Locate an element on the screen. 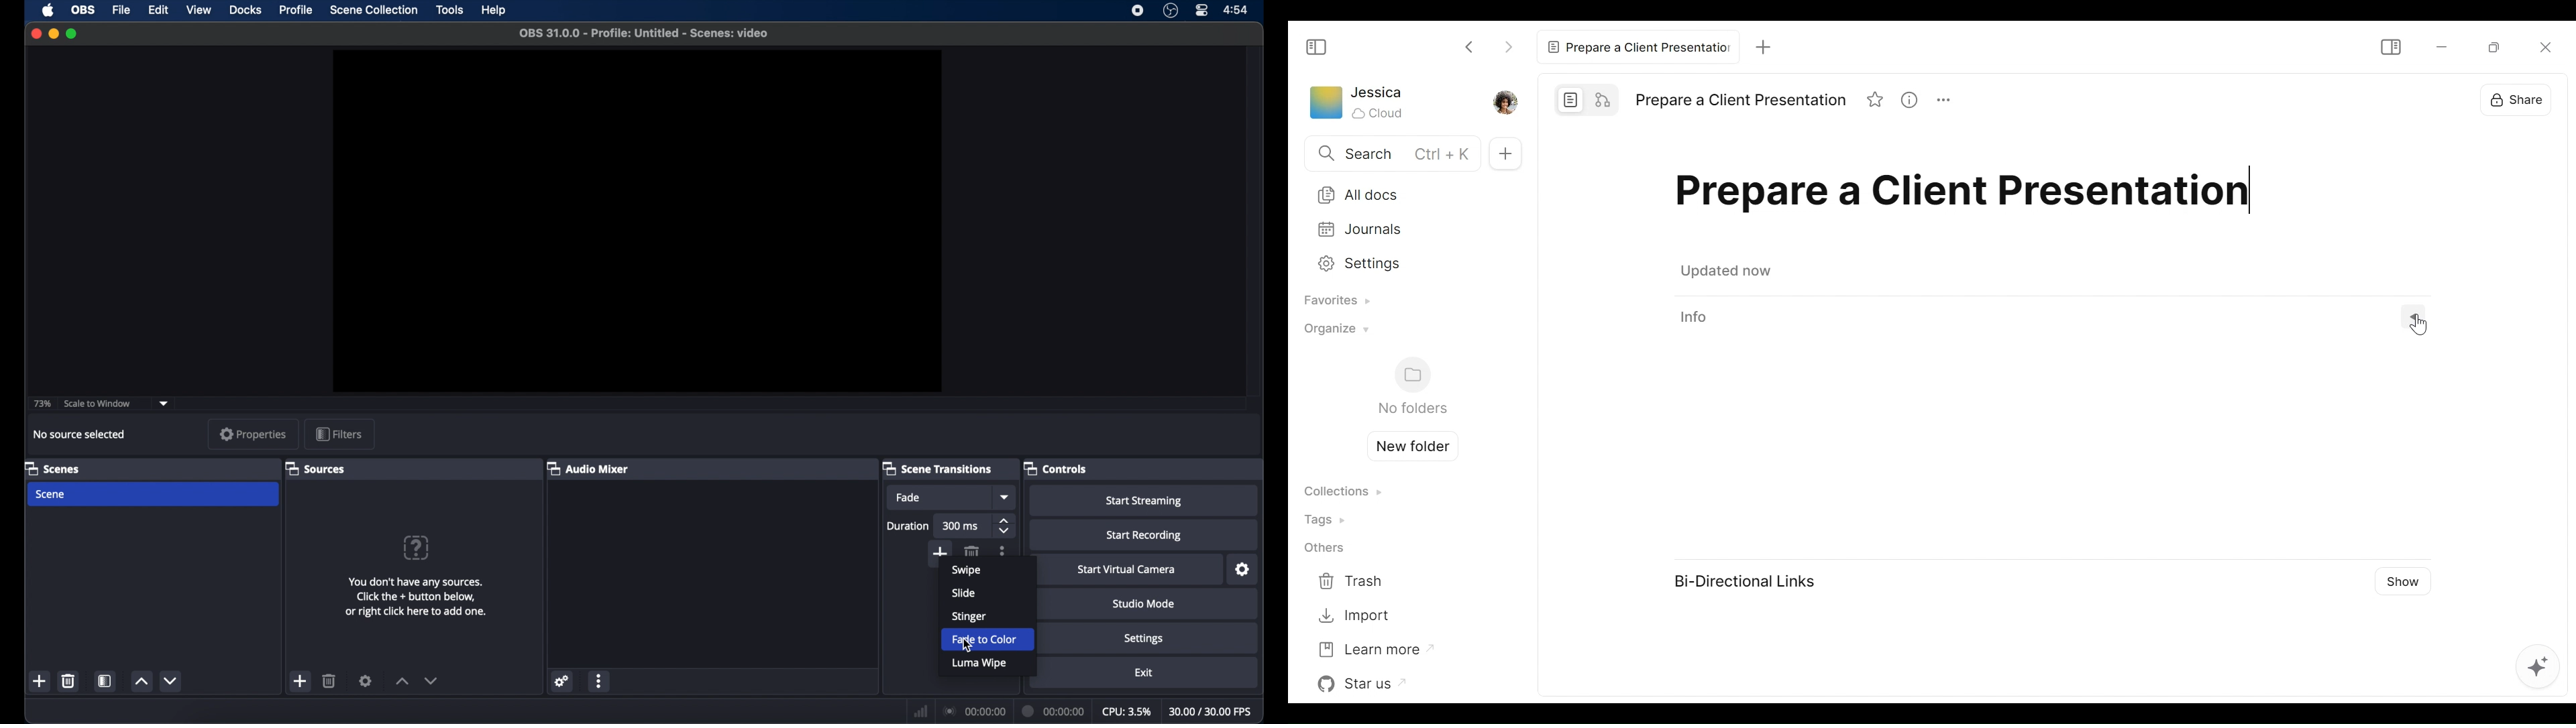  network is located at coordinates (920, 710).